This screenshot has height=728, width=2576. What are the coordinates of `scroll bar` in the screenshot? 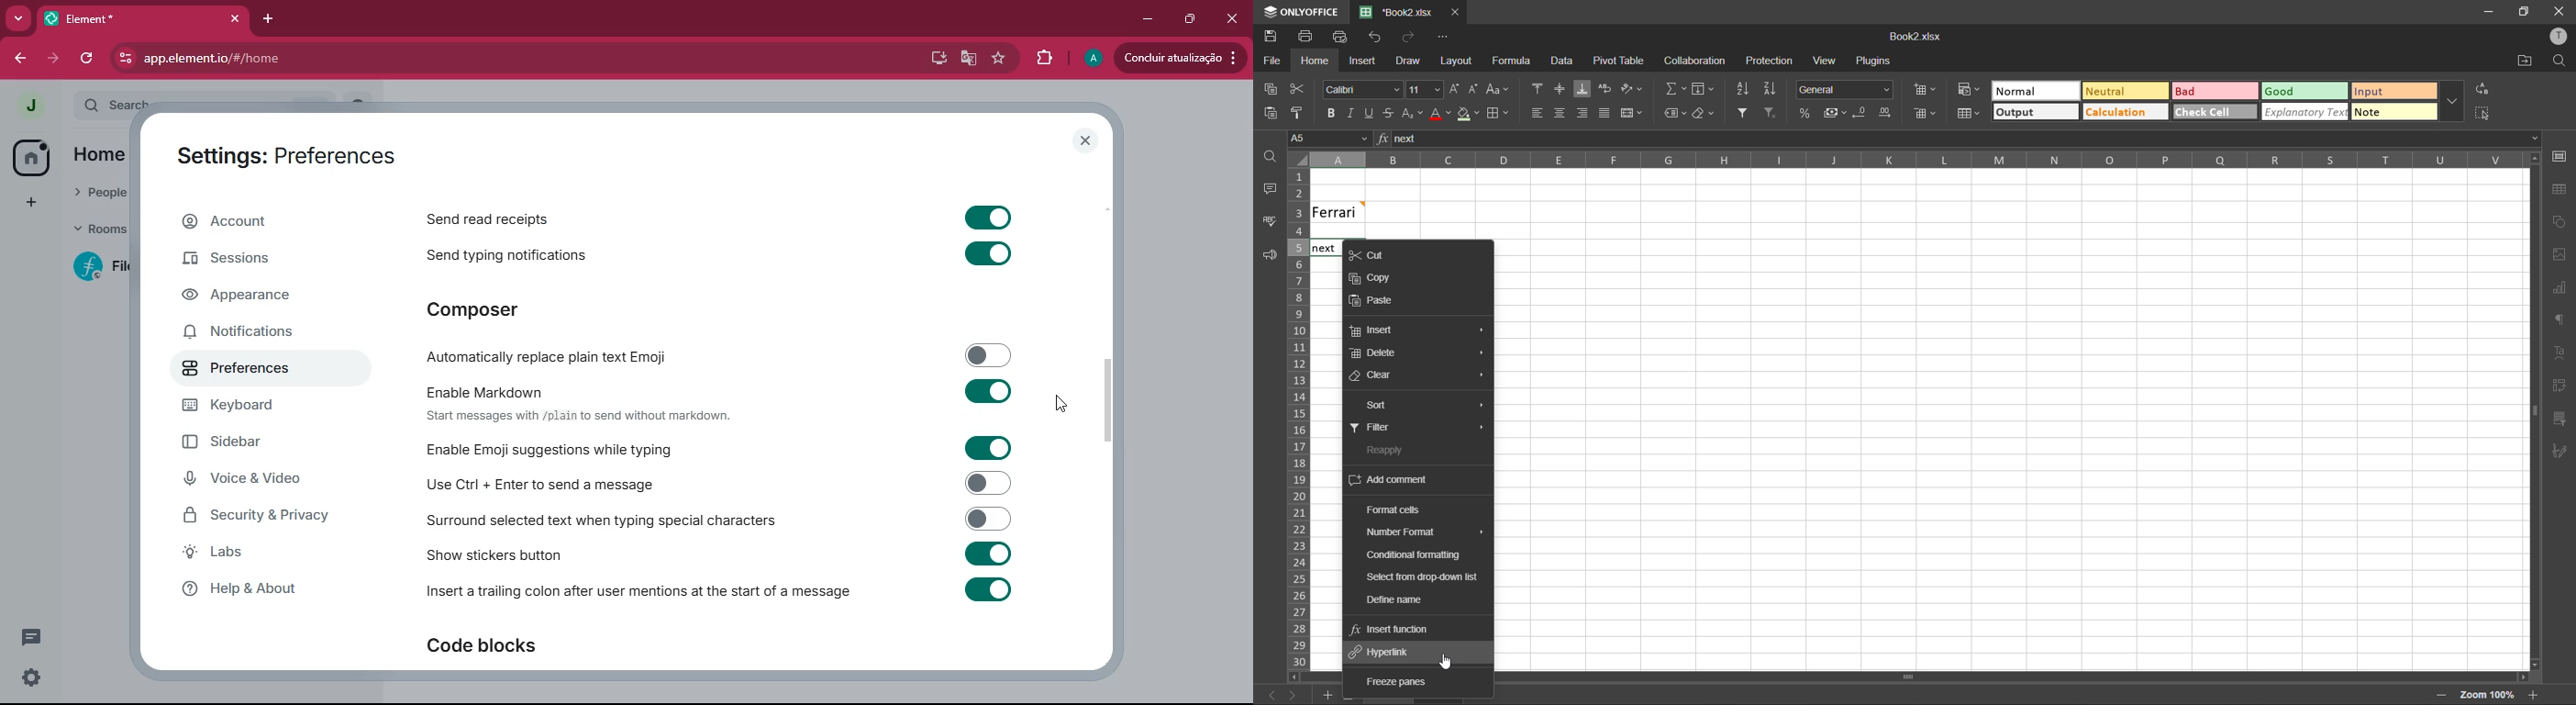 It's located at (1110, 403).